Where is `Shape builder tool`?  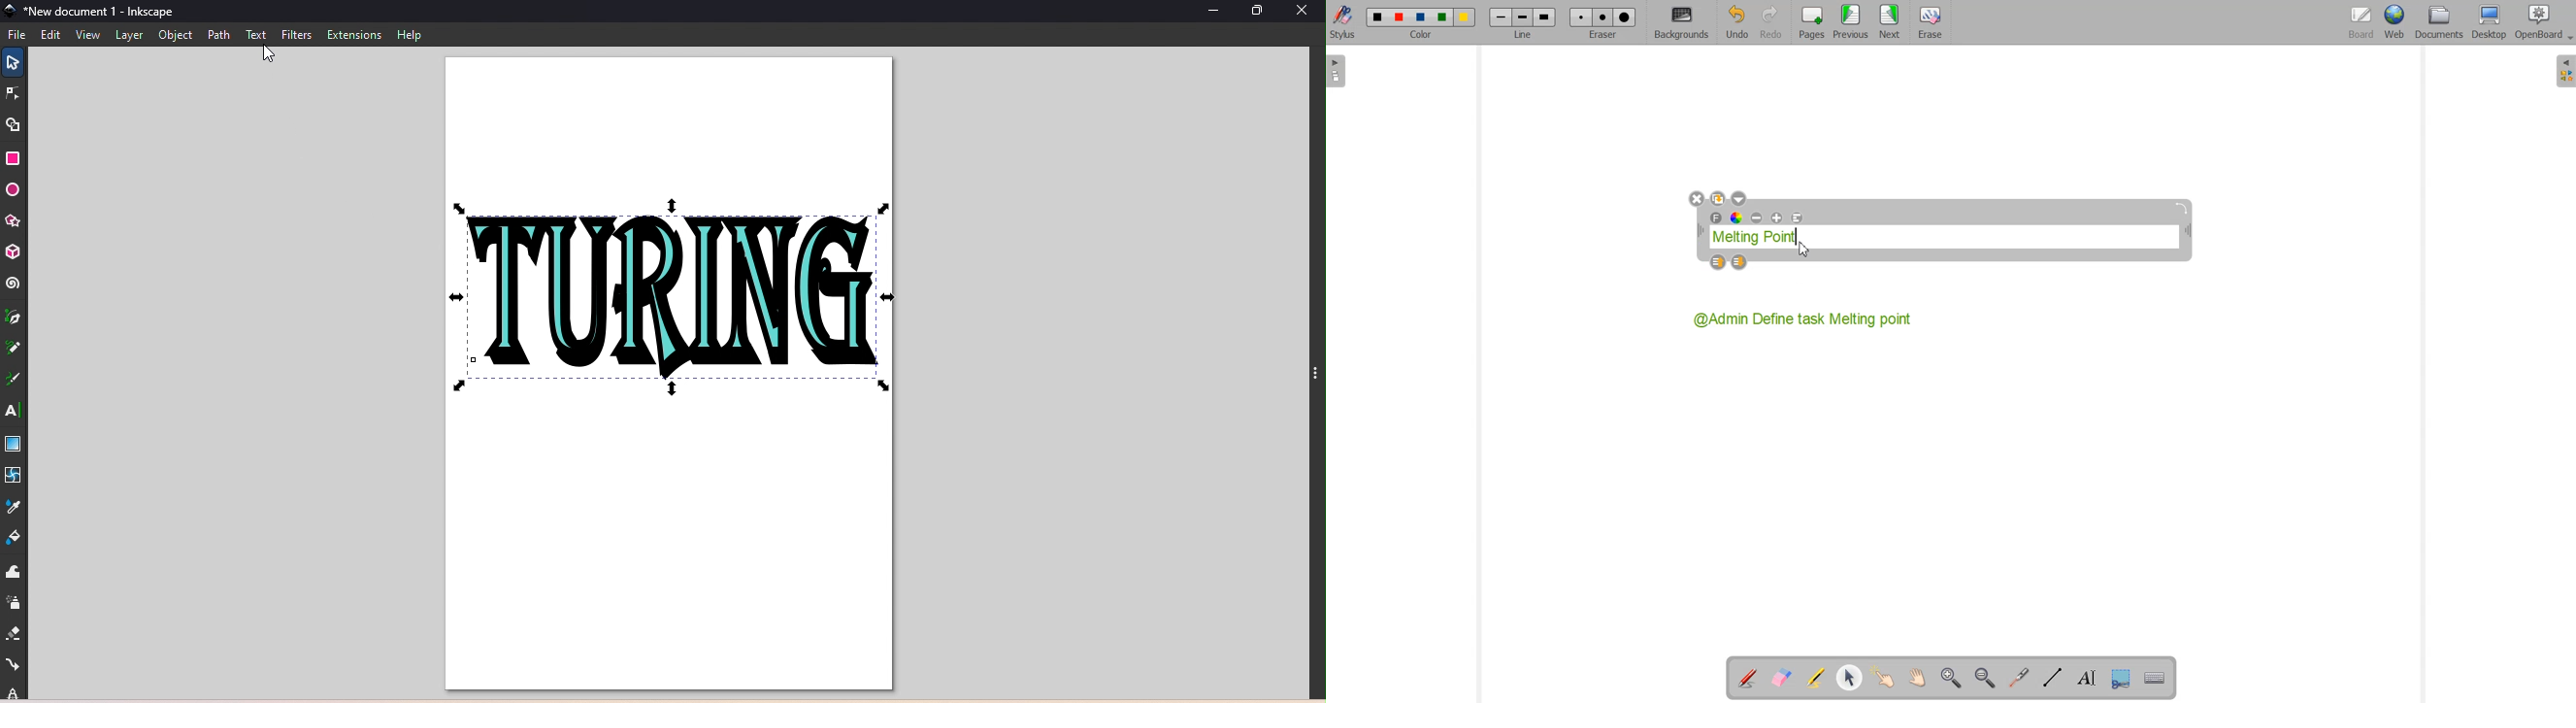 Shape builder tool is located at coordinates (18, 124).